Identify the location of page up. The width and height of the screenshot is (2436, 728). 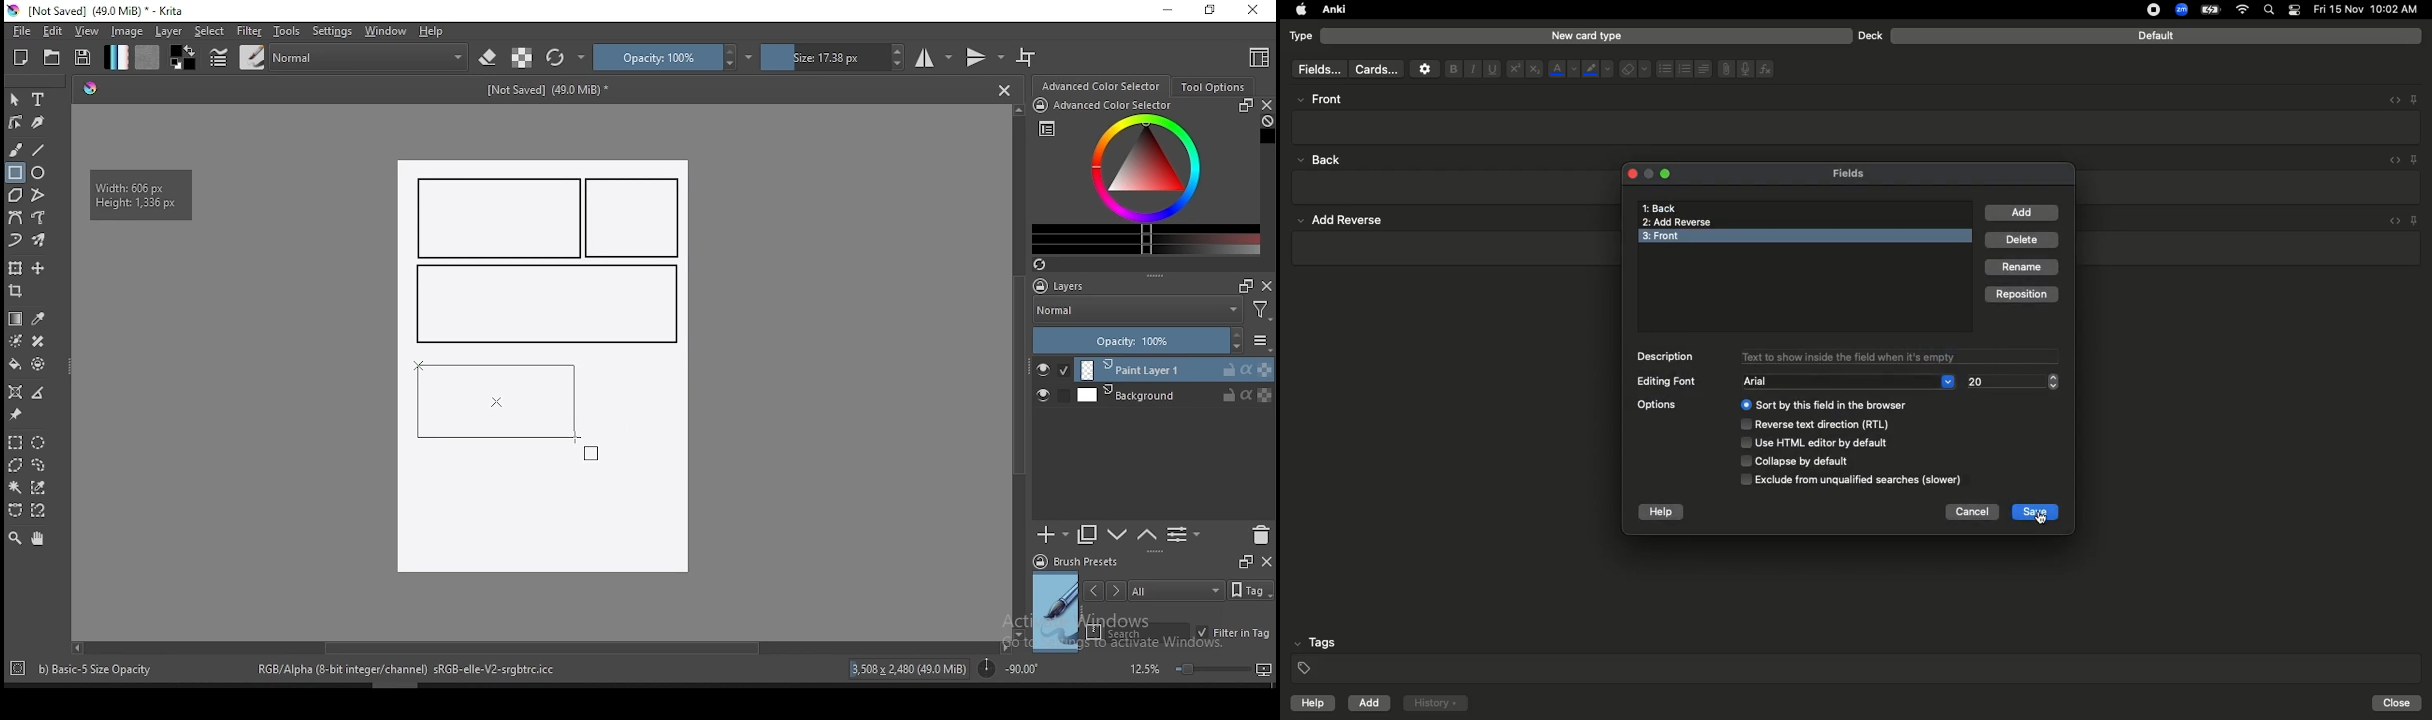
(2054, 388).